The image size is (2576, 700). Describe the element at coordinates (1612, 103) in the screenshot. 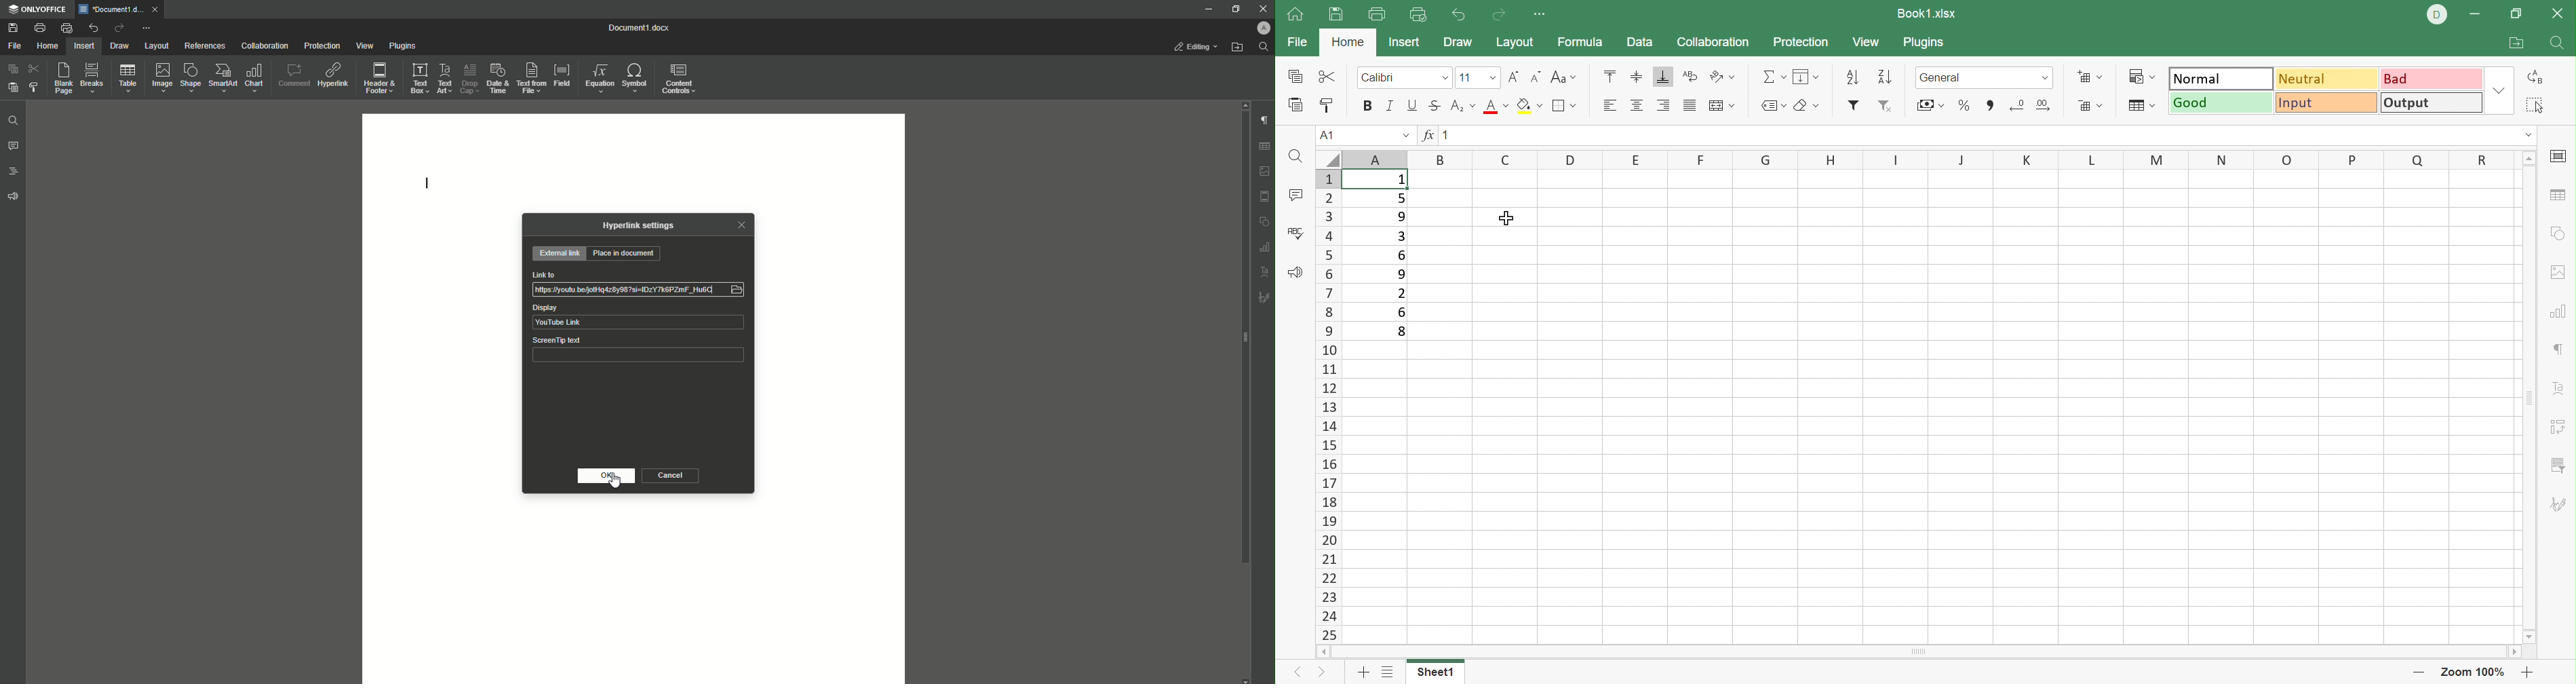

I see `Align left` at that location.